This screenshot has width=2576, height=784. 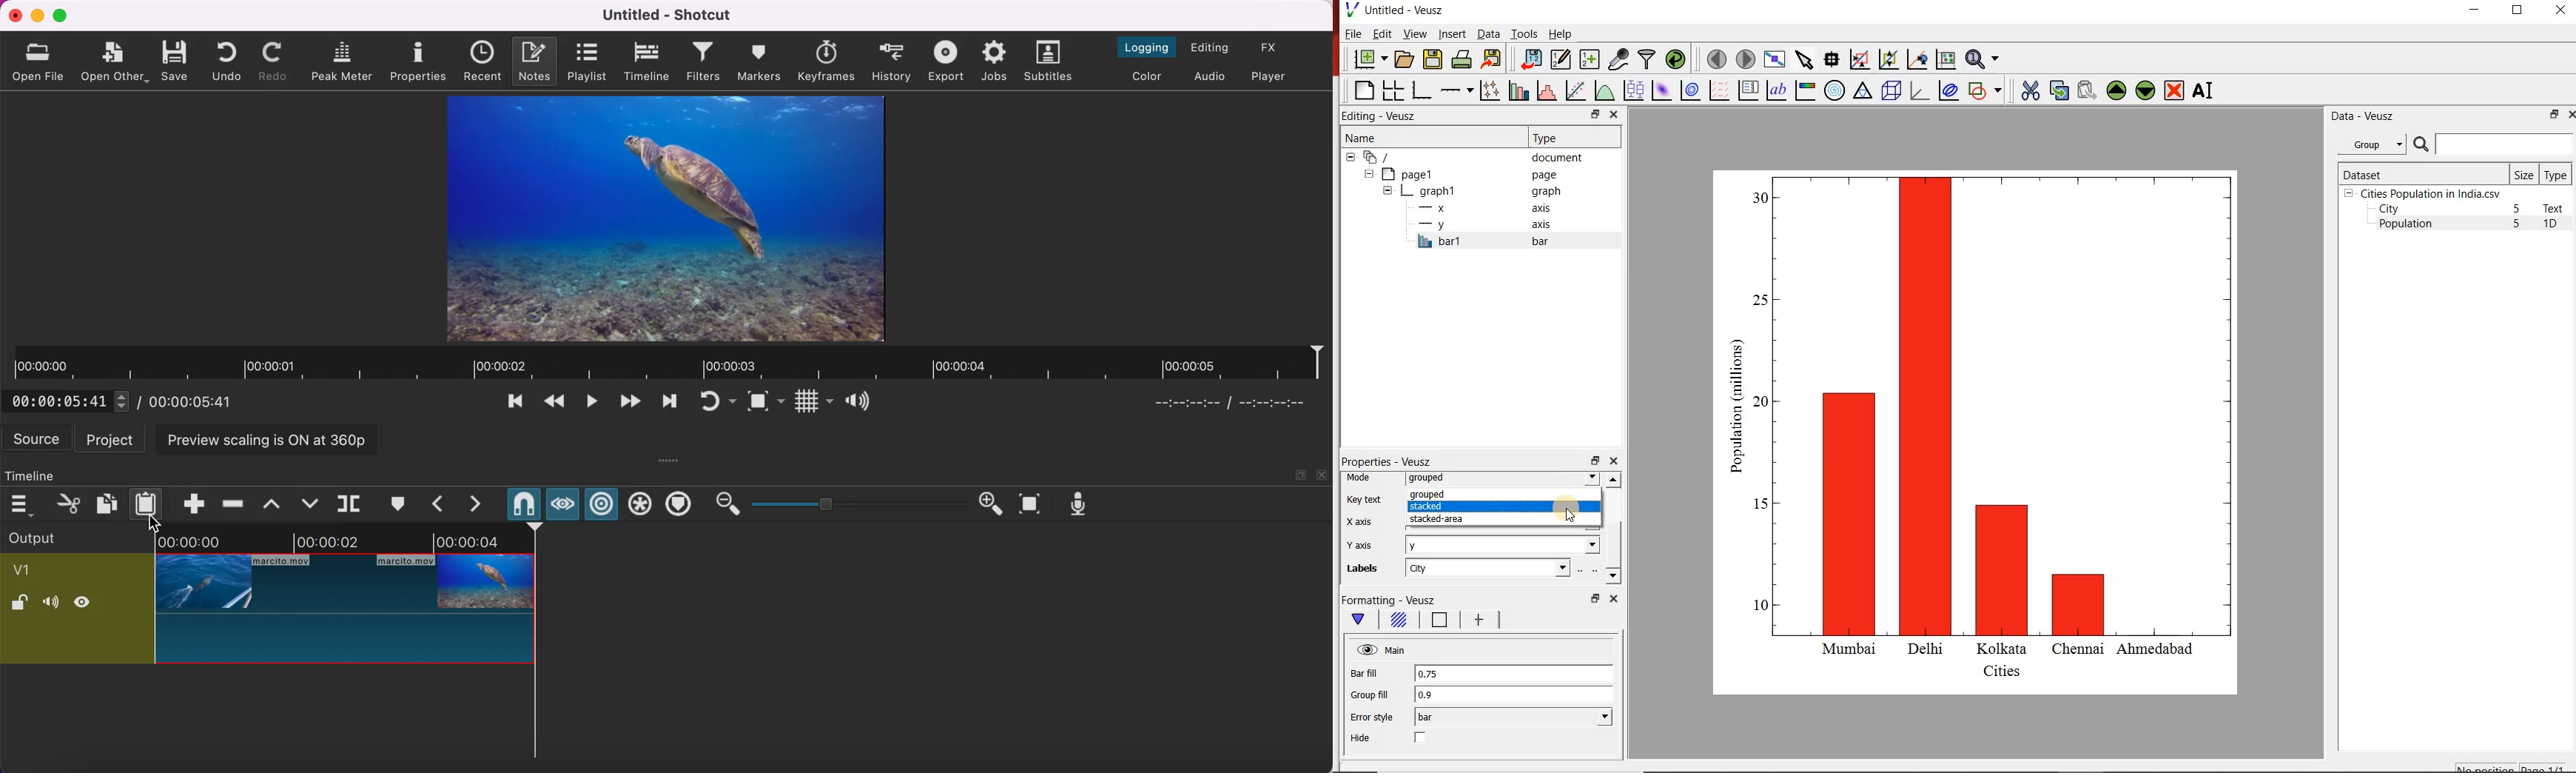 I want to click on append, so click(x=193, y=503).